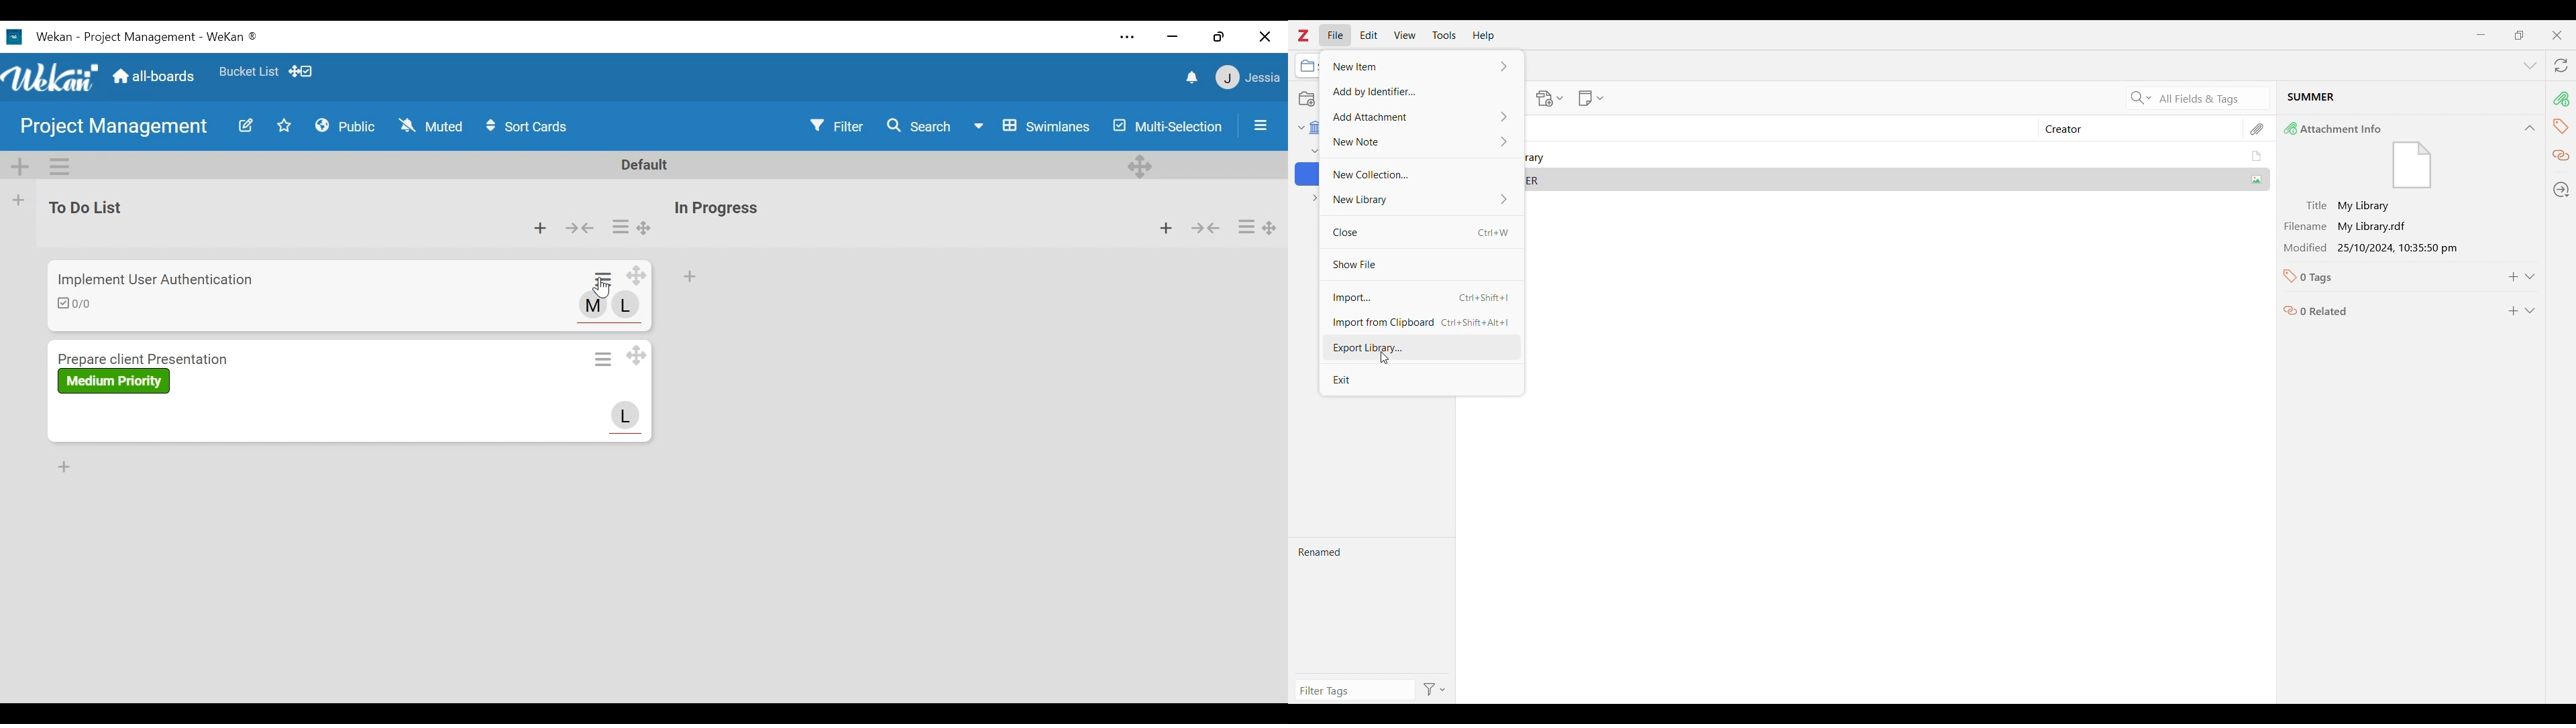 Image resolution: width=2576 pixels, height=728 pixels. What do you see at coordinates (2562, 65) in the screenshot?
I see `Sync with zotero.org` at bounding box center [2562, 65].